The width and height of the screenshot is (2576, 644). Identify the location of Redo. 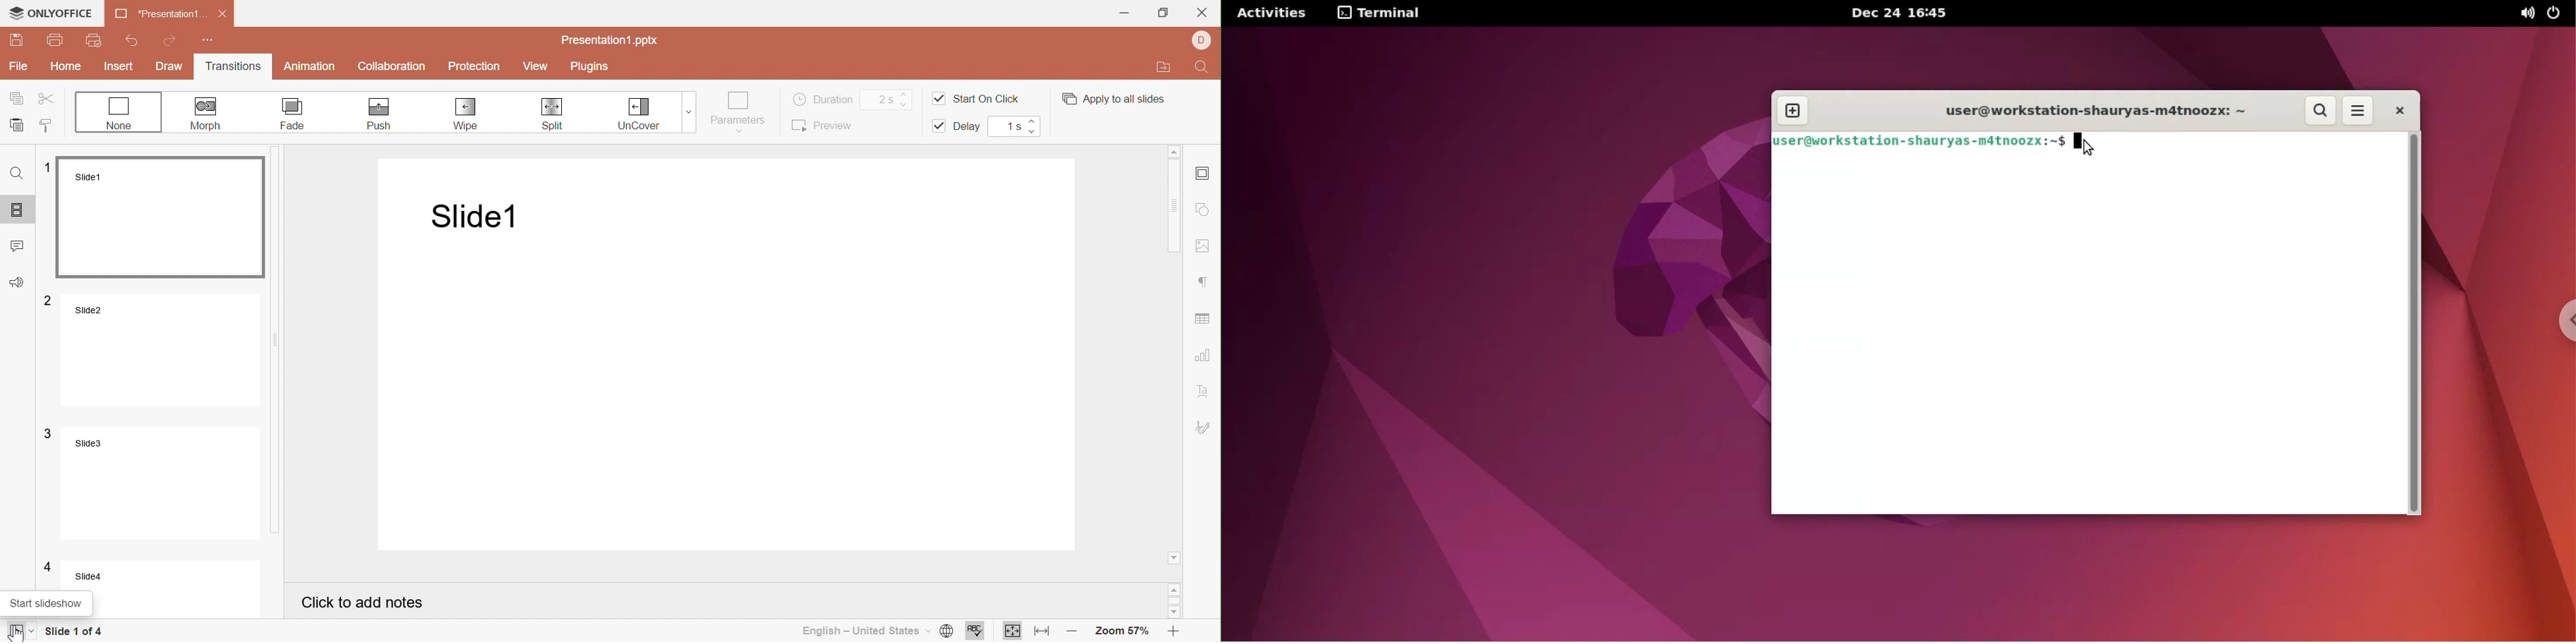
(171, 41).